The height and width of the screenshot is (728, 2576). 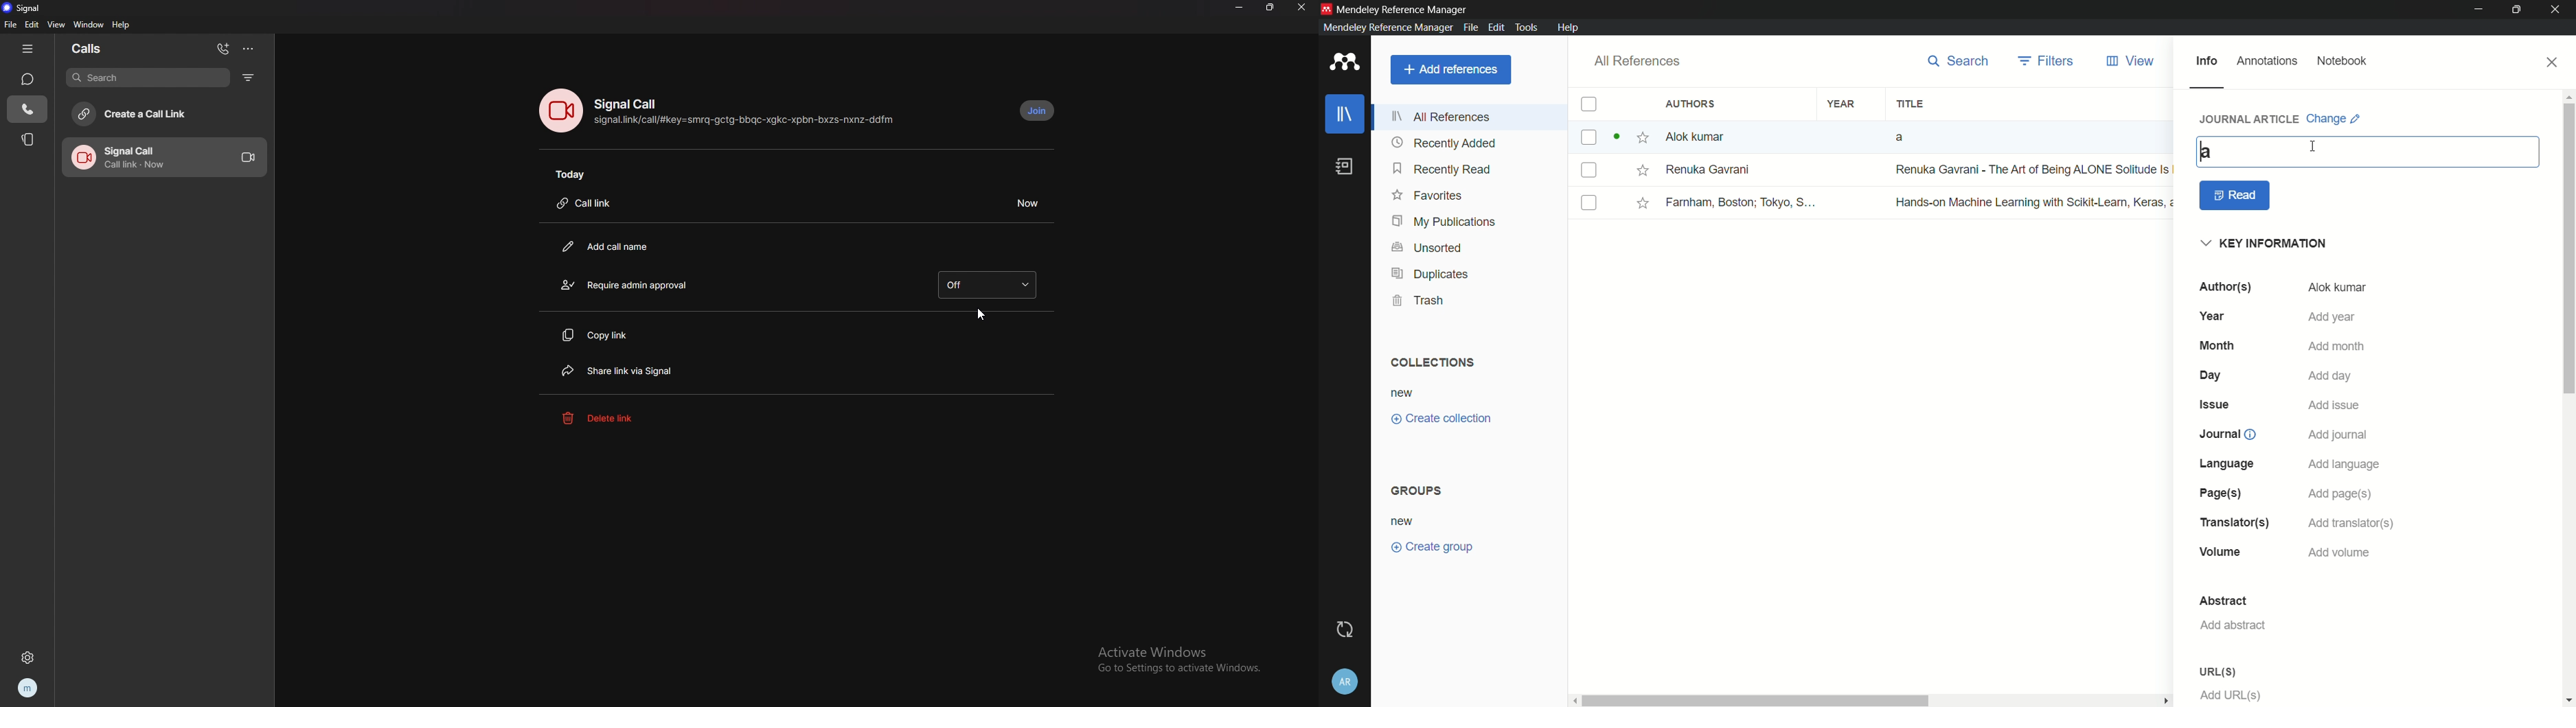 What do you see at coordinates (2218, 494) in the screenshot?
I see `page` at bounding box center [2218, 494].